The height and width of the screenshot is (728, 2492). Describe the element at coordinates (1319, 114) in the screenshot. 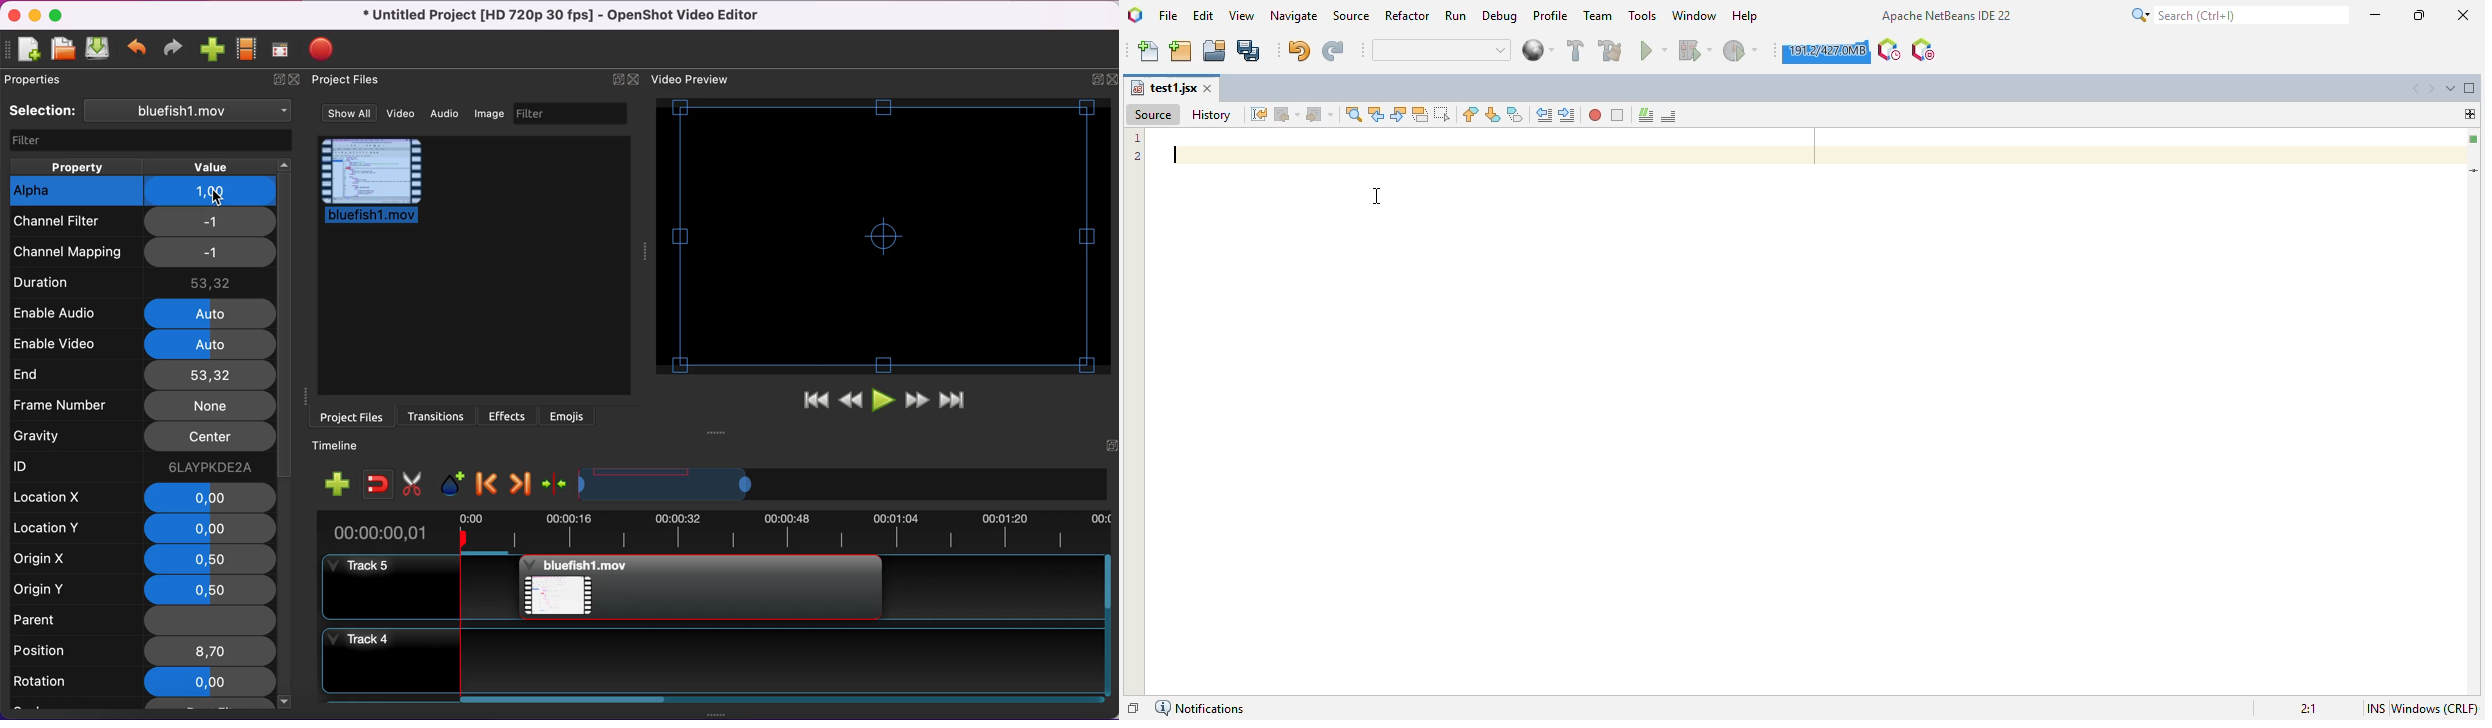

I see `forward` at that location.